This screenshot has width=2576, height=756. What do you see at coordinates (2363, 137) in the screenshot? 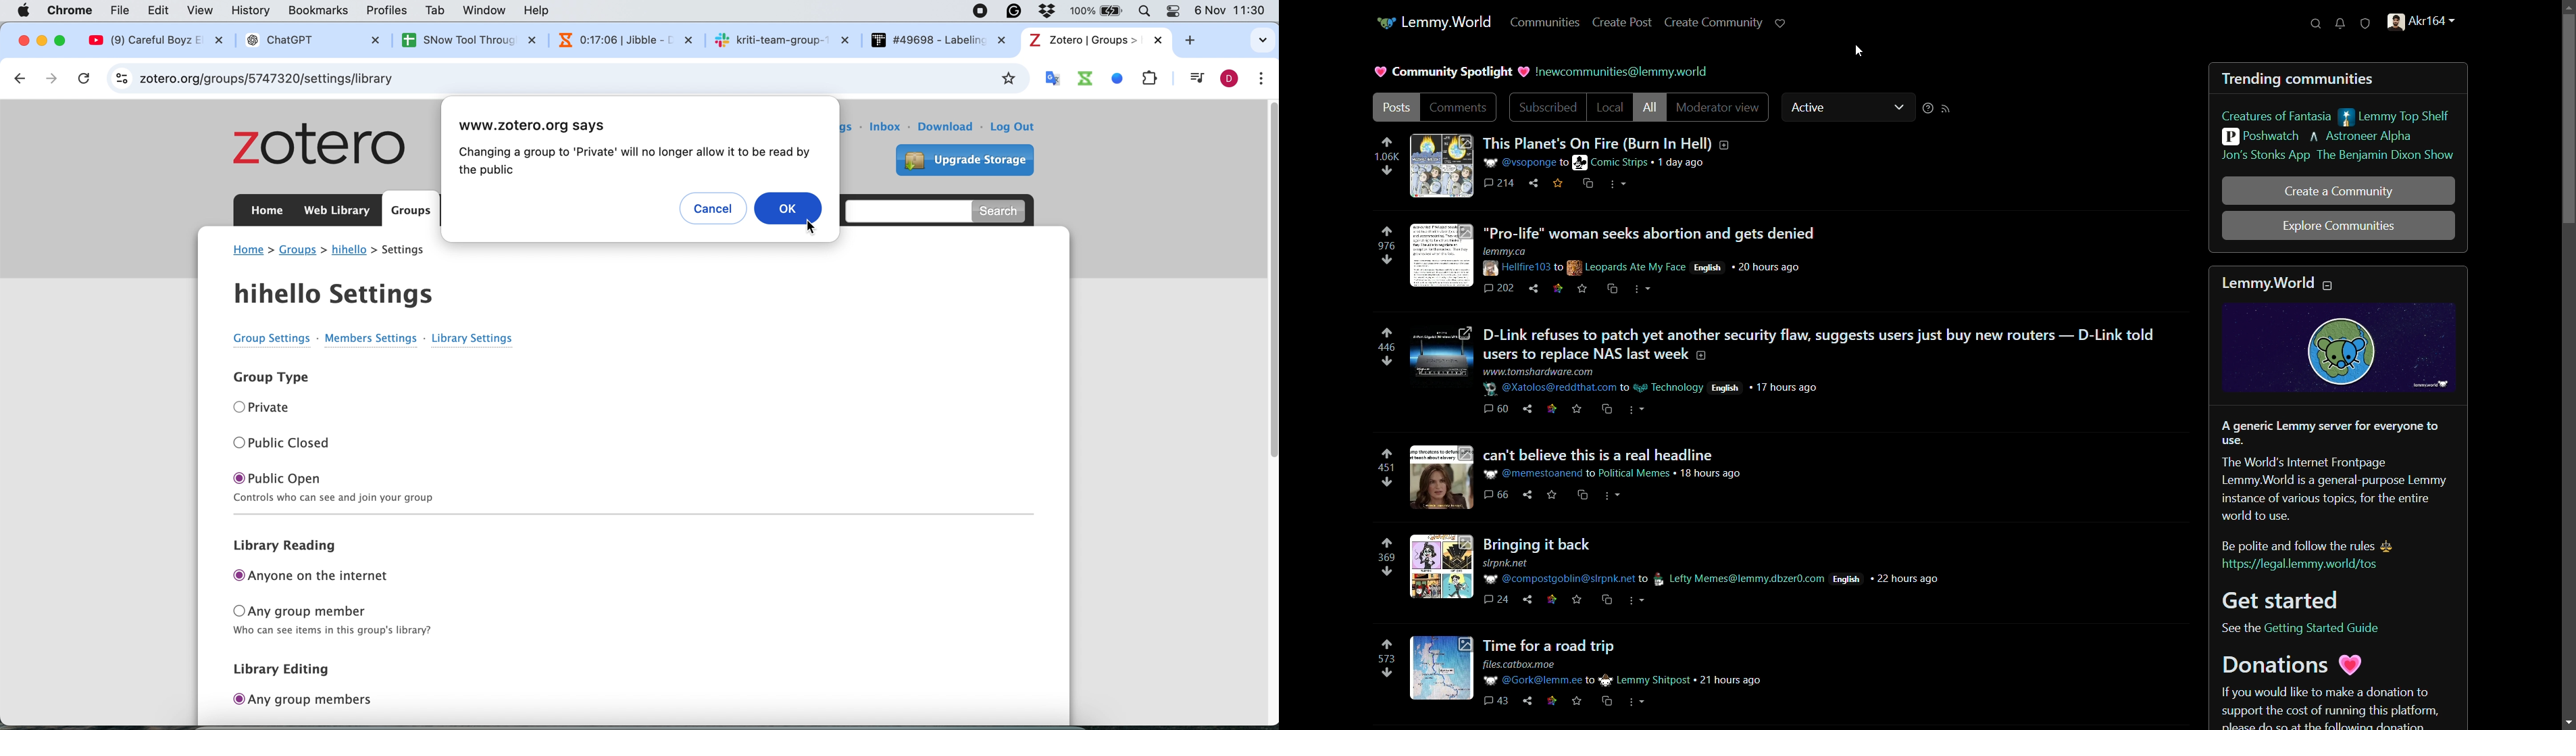
I see `astoneer alpha` at bounding box center [2363, 137].